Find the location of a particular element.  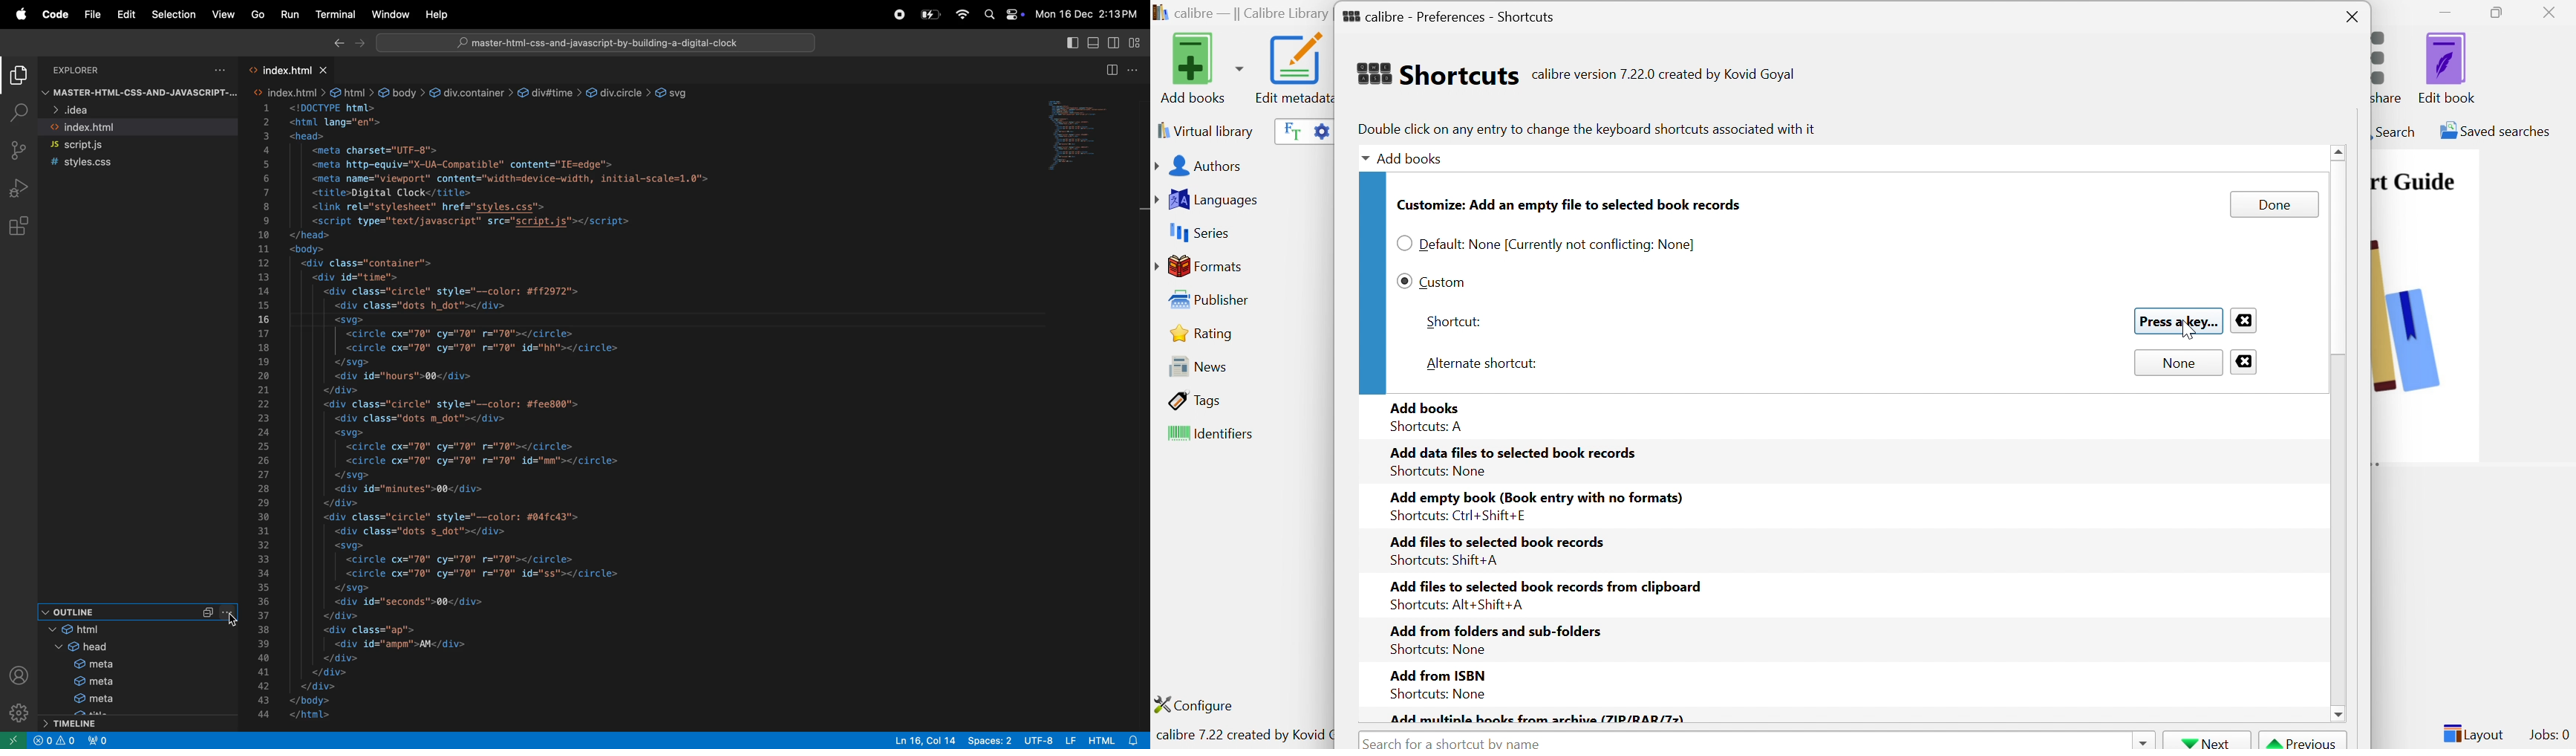

Shortcuts: Ctrl+Shift+E is located at coordinates (1454, 516).